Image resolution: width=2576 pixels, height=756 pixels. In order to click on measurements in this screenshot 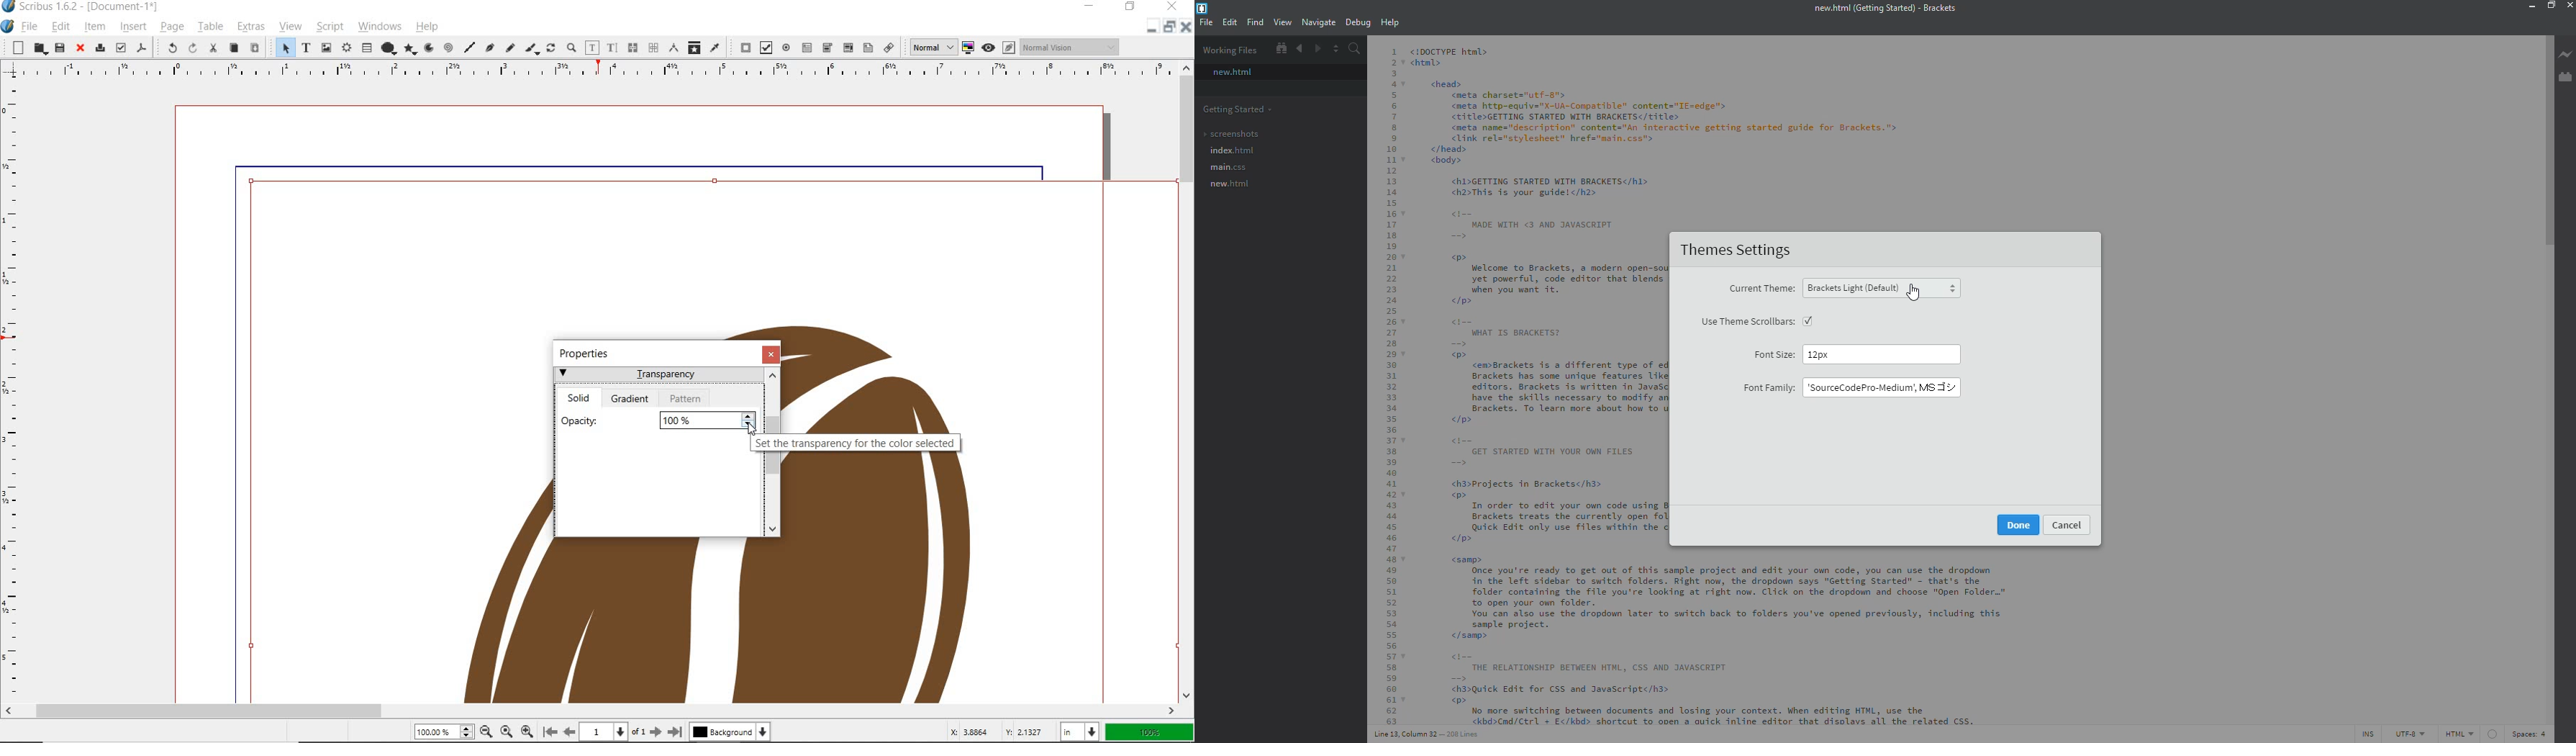, I will do `click(675, 48)`.